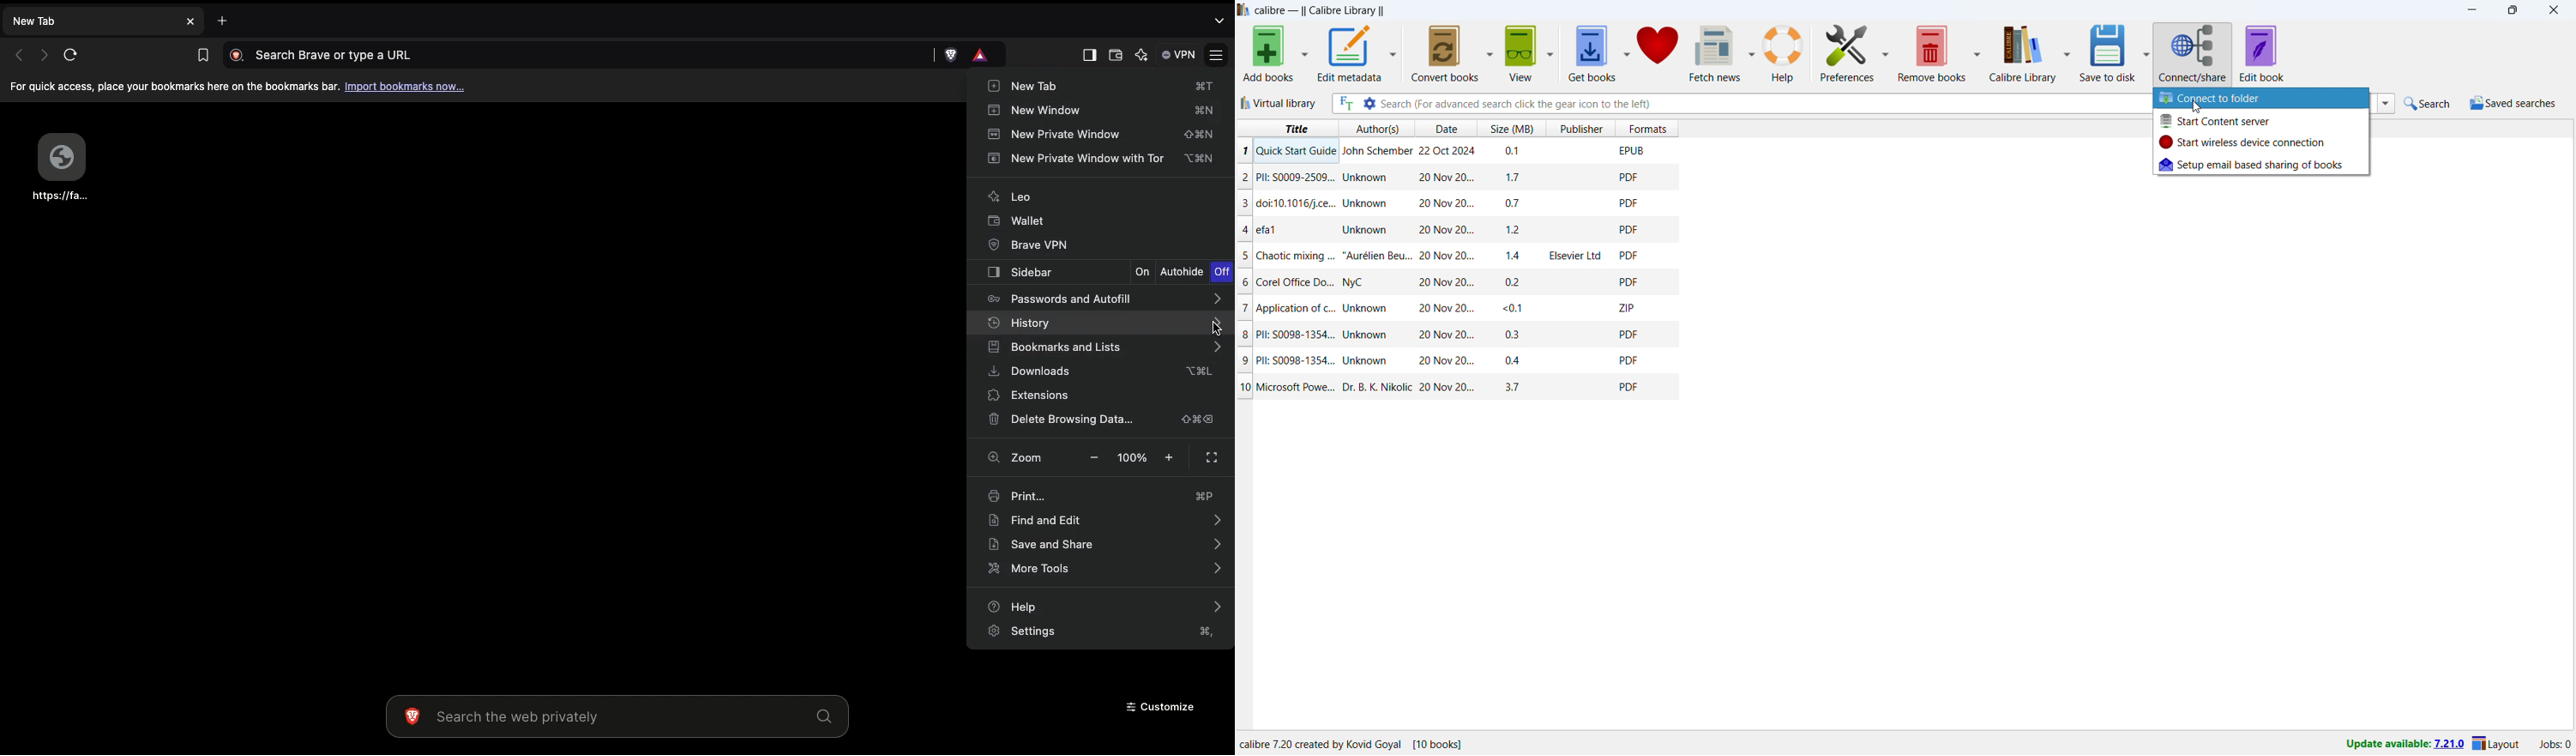  I want to click on enter search string, so click(1764, 103).